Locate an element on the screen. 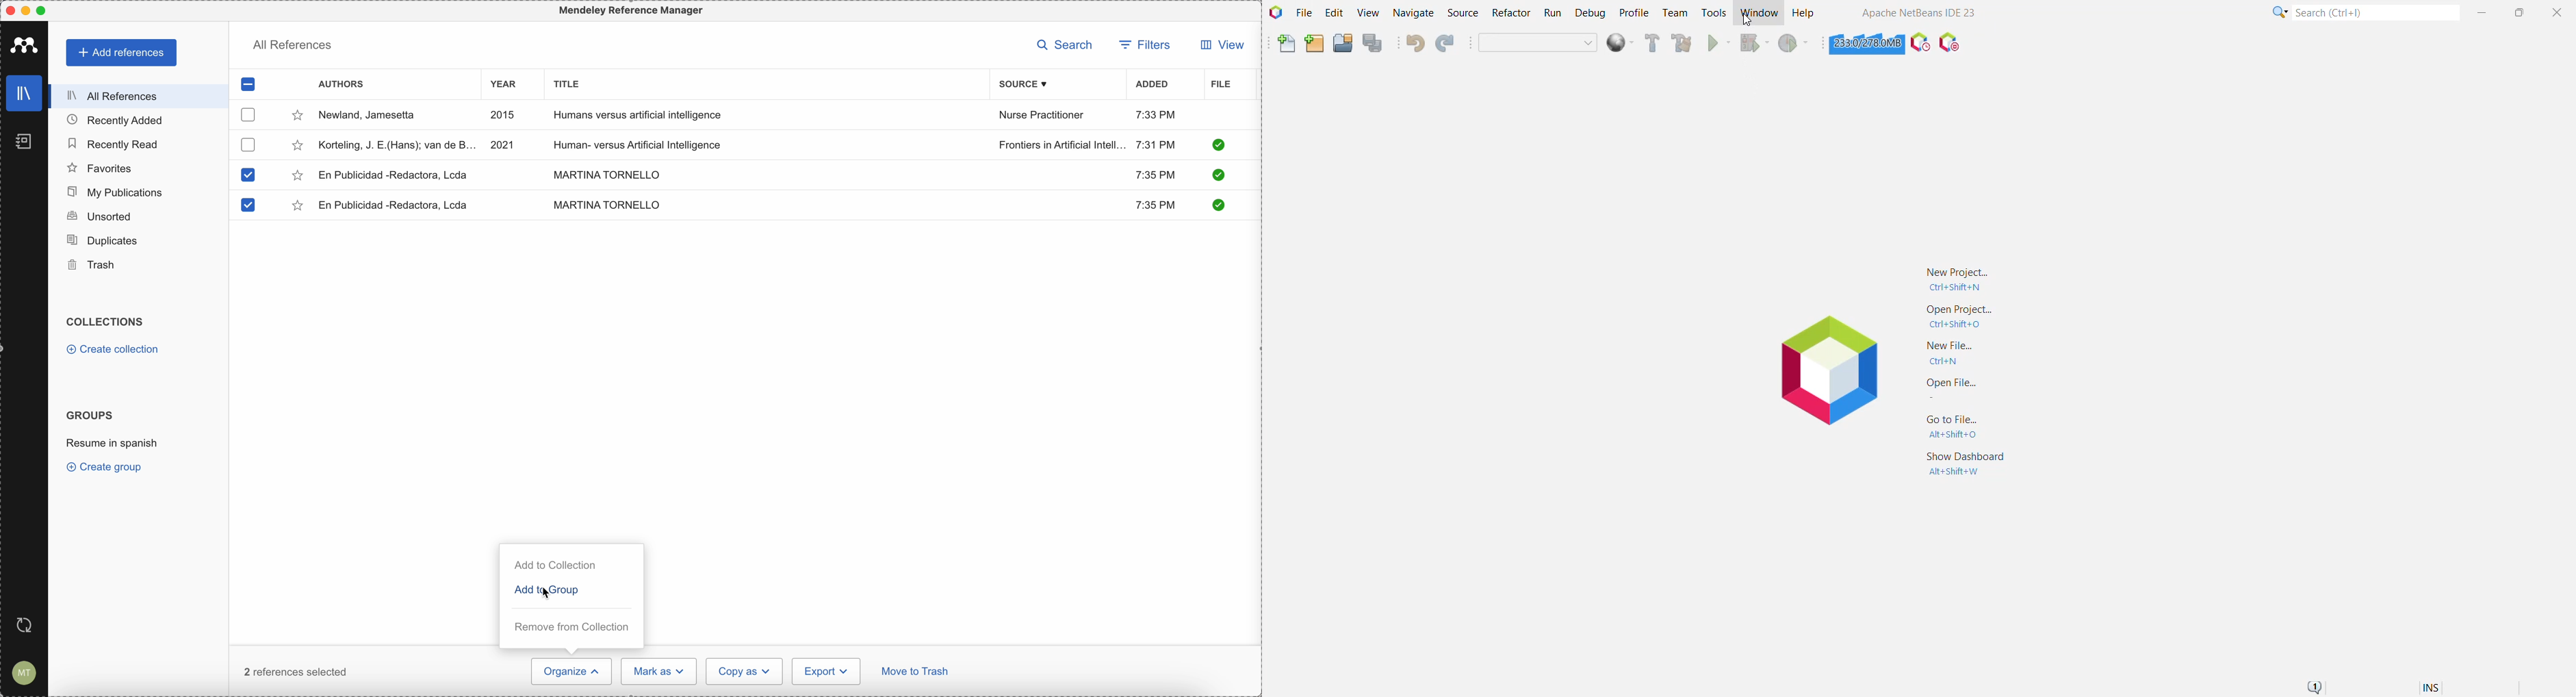 The height and width of the screenshot is (700, 2576). file is located at coordinates (1222, 85).